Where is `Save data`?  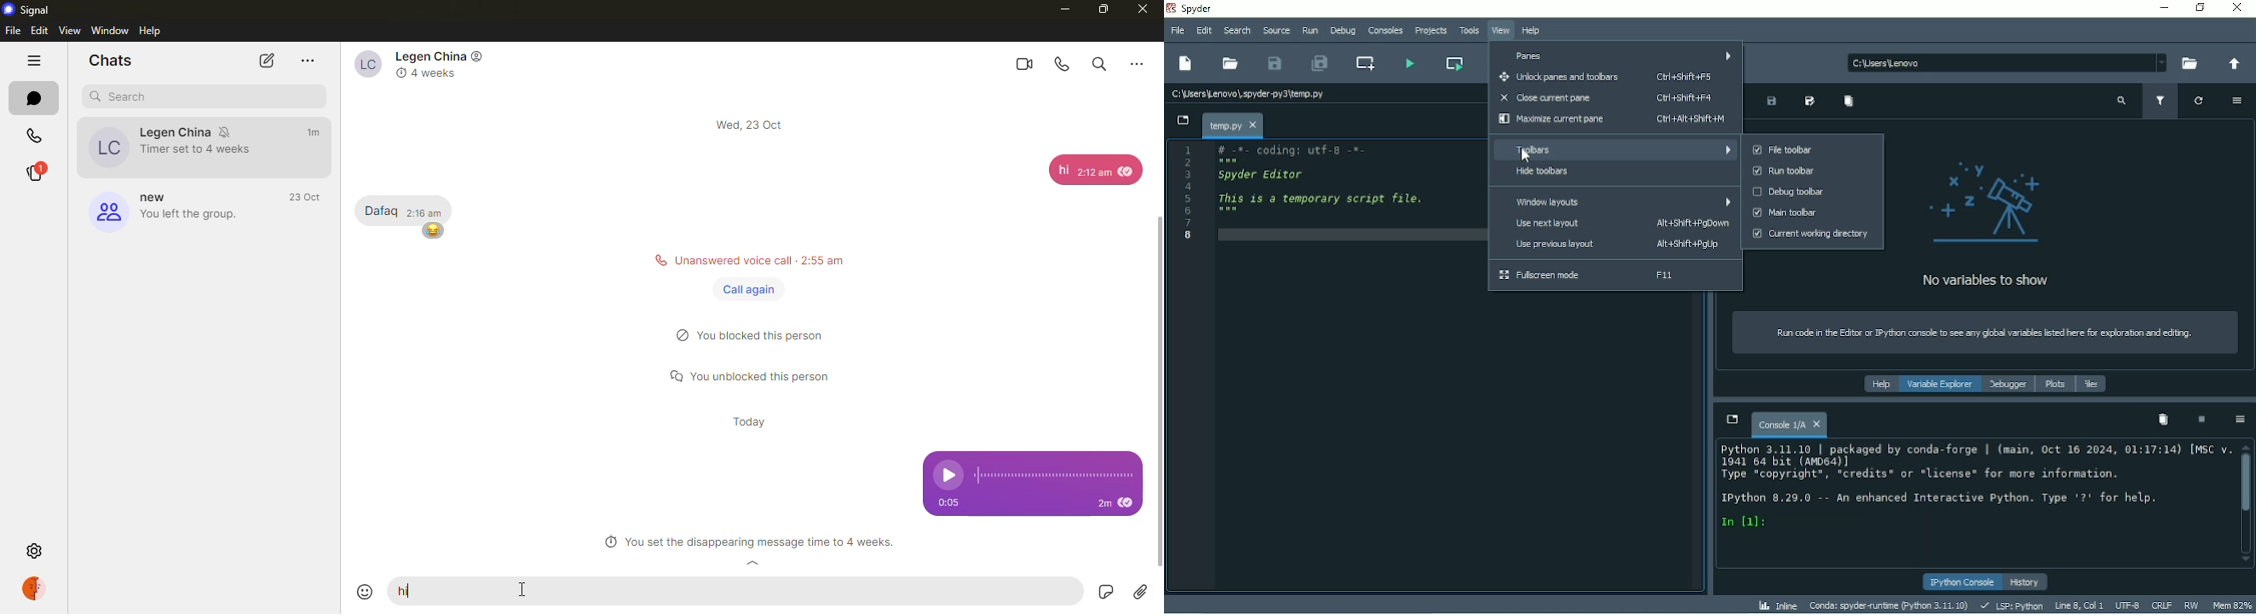 Save data is located at coordinates (1771, 102).